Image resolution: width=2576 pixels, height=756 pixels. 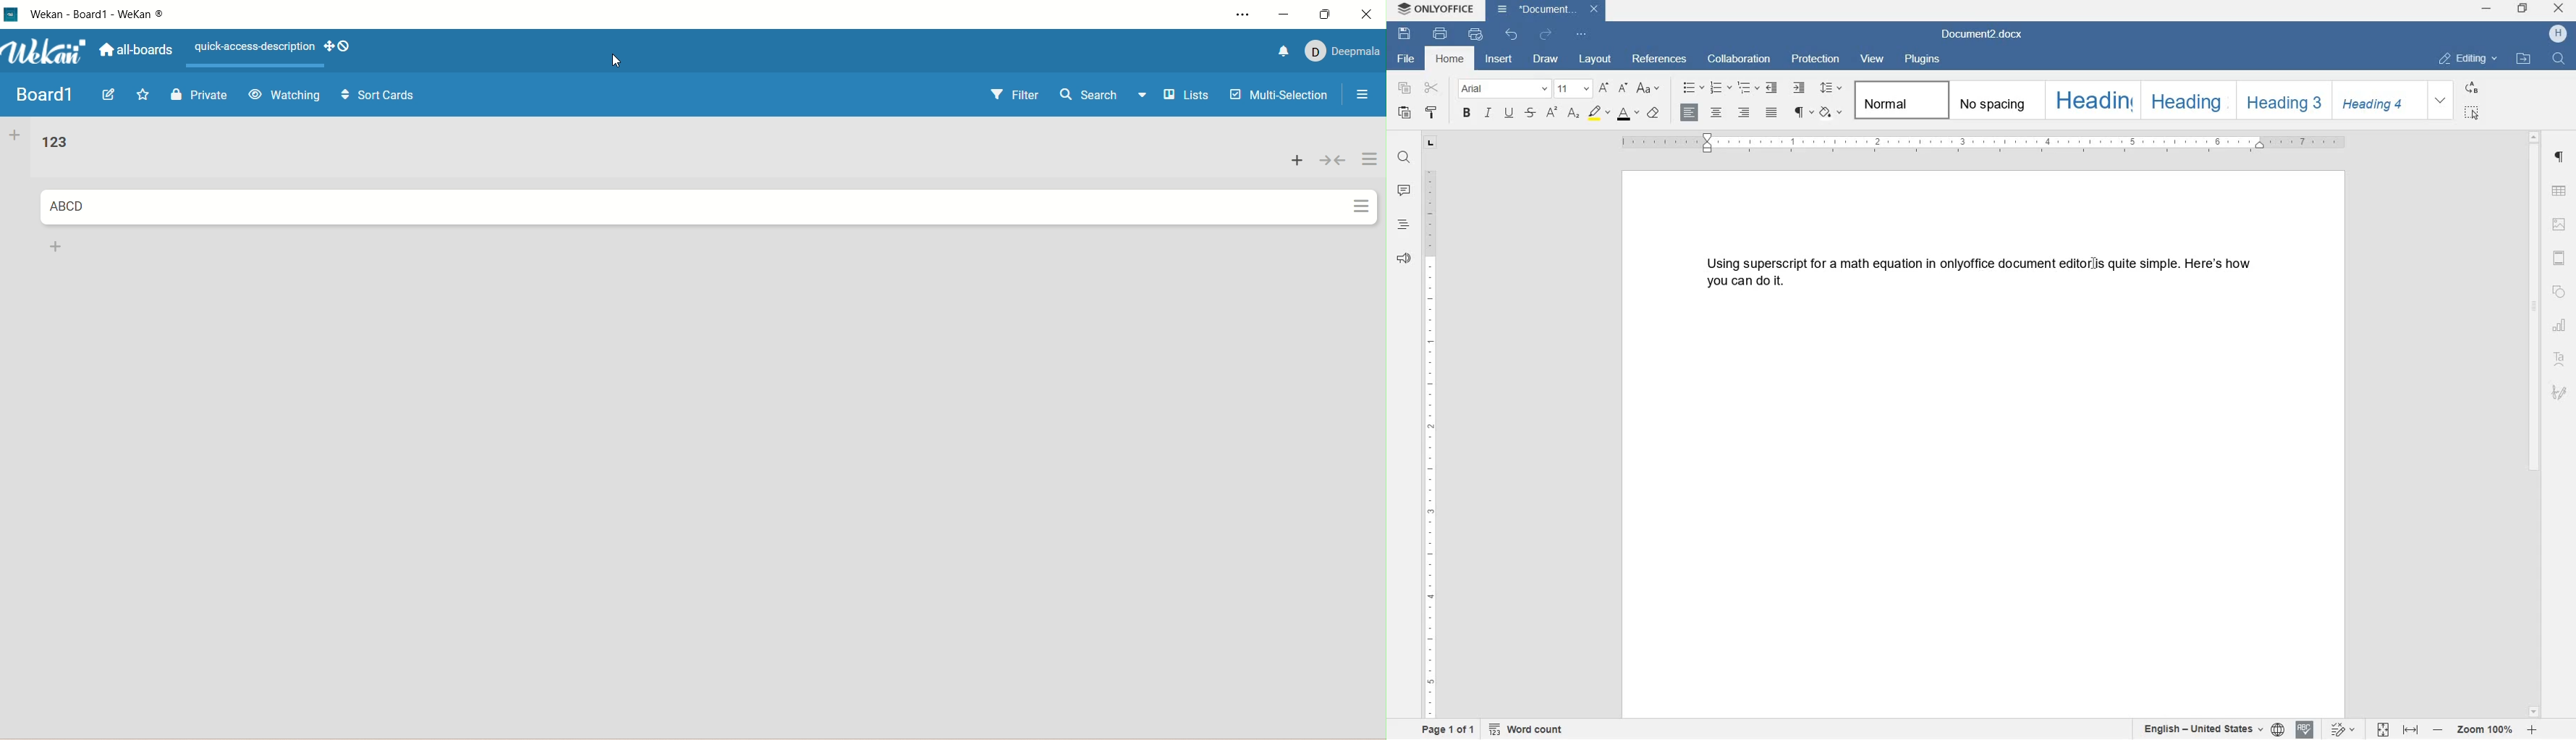 What do you see at coordinates (200, 95) in the screenshot?
I see `private` at bounding box center [200, 95].